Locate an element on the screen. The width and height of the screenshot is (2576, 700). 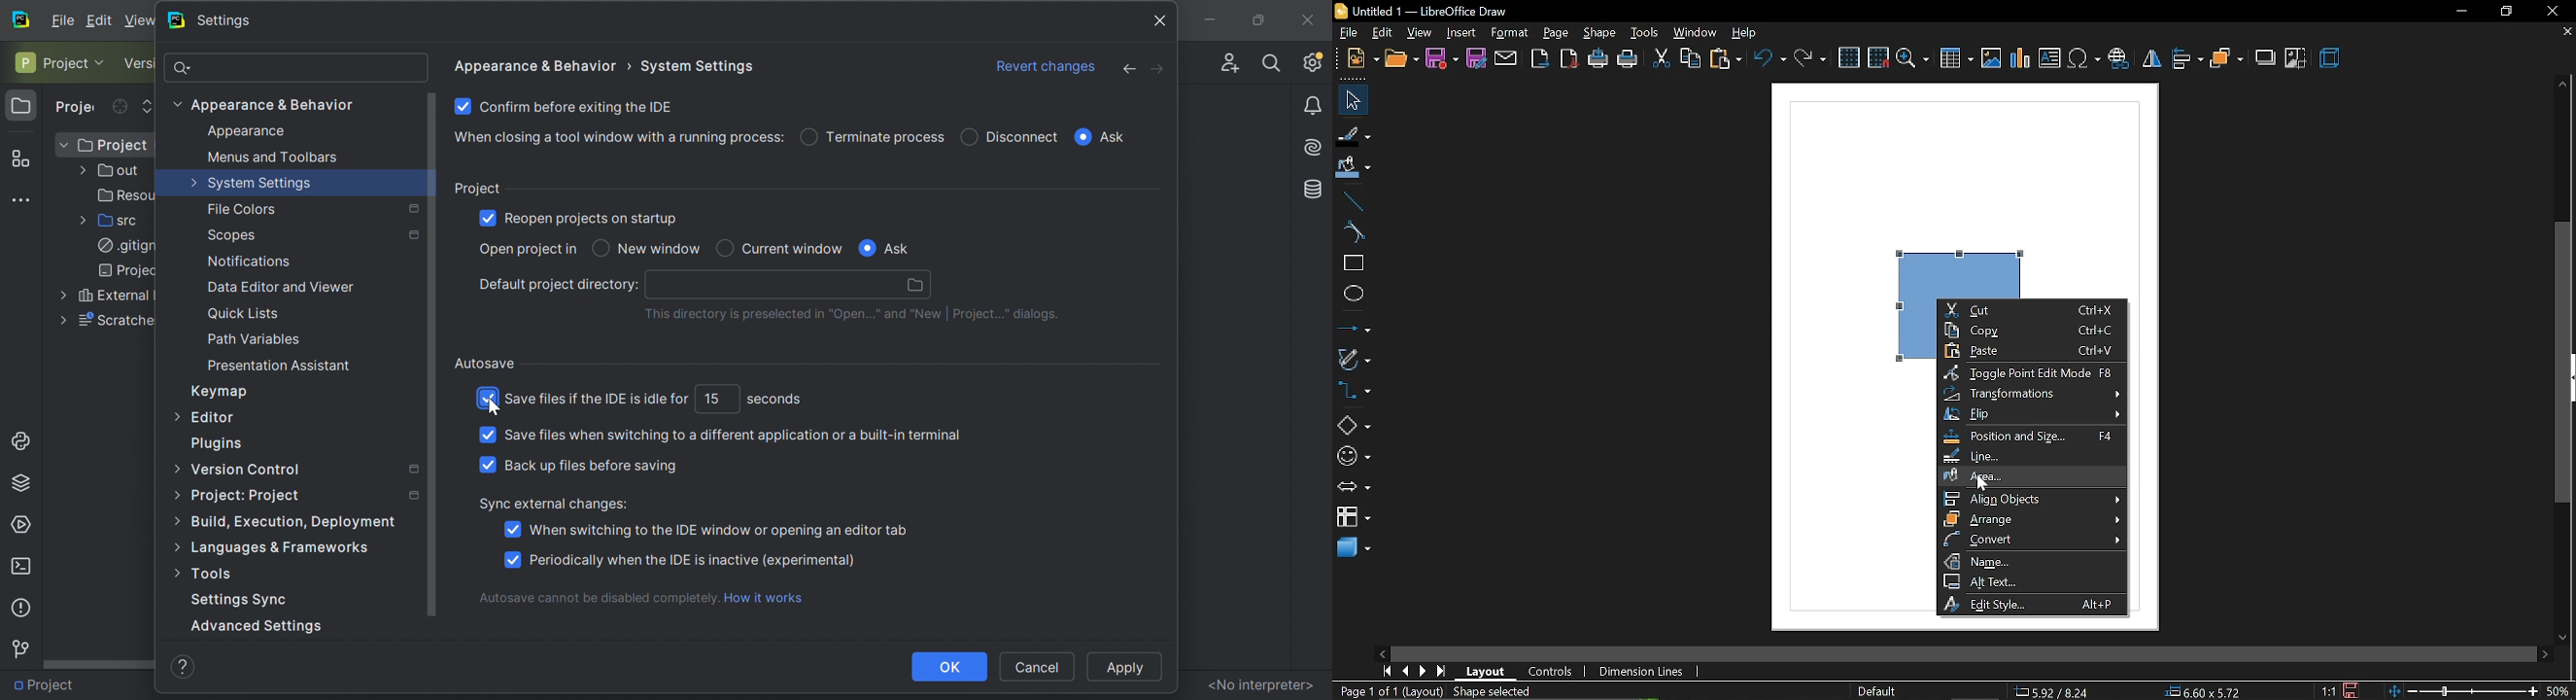
Structure is located at coordinates (19, 156).